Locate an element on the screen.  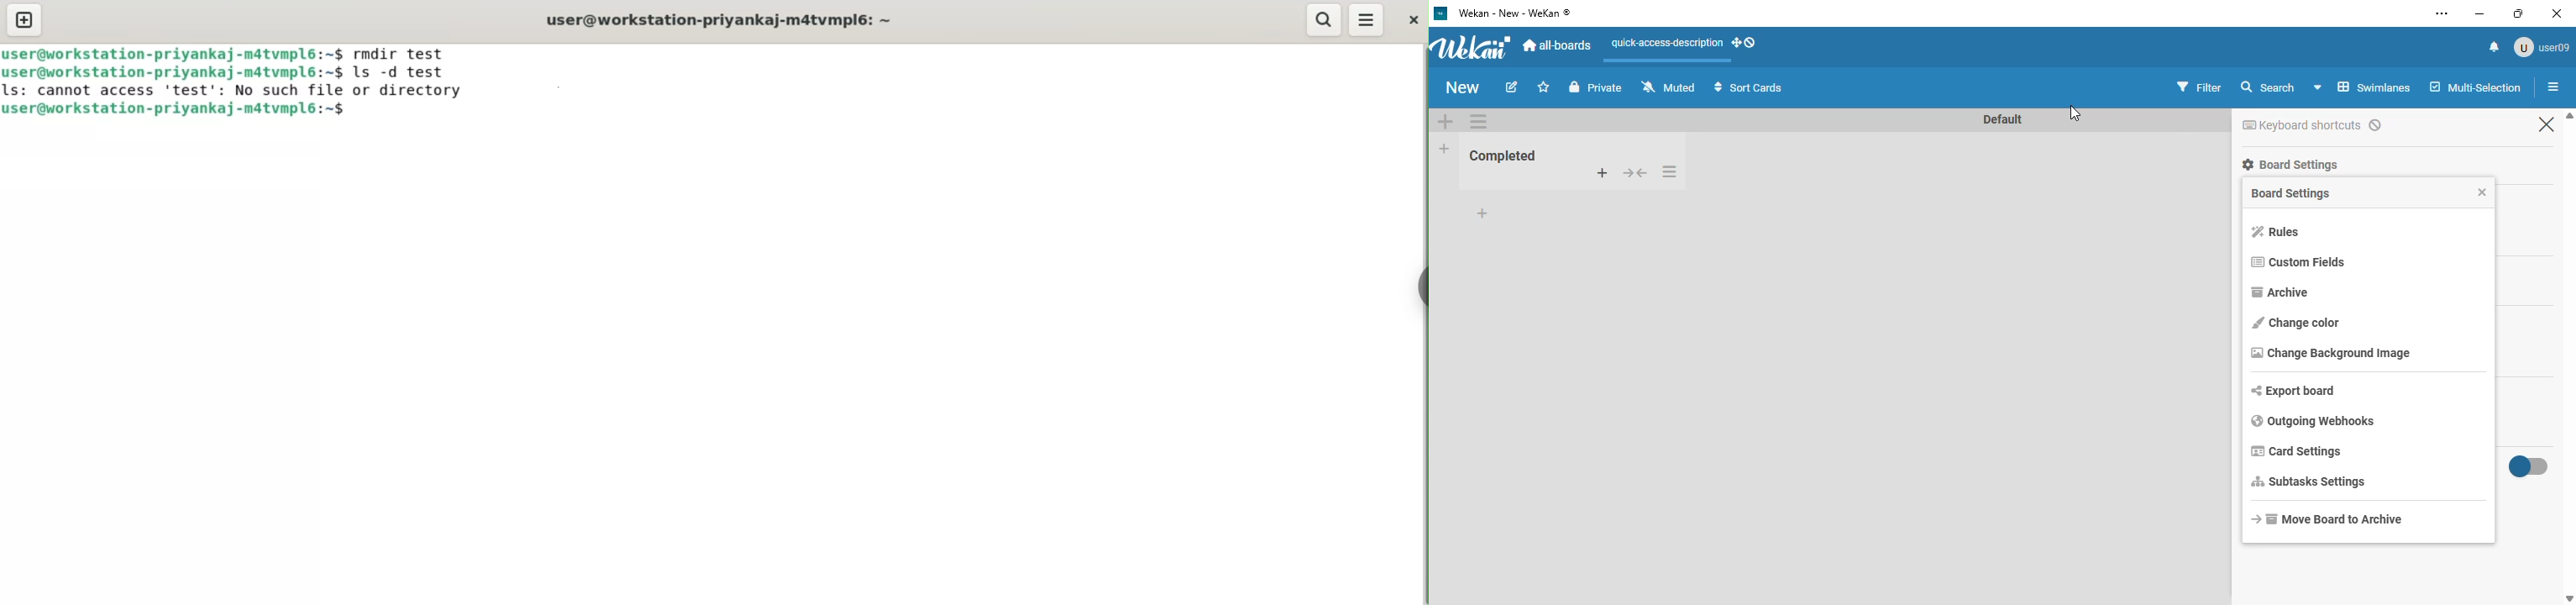
Swimlanes is located at coordinates (2363, 87).